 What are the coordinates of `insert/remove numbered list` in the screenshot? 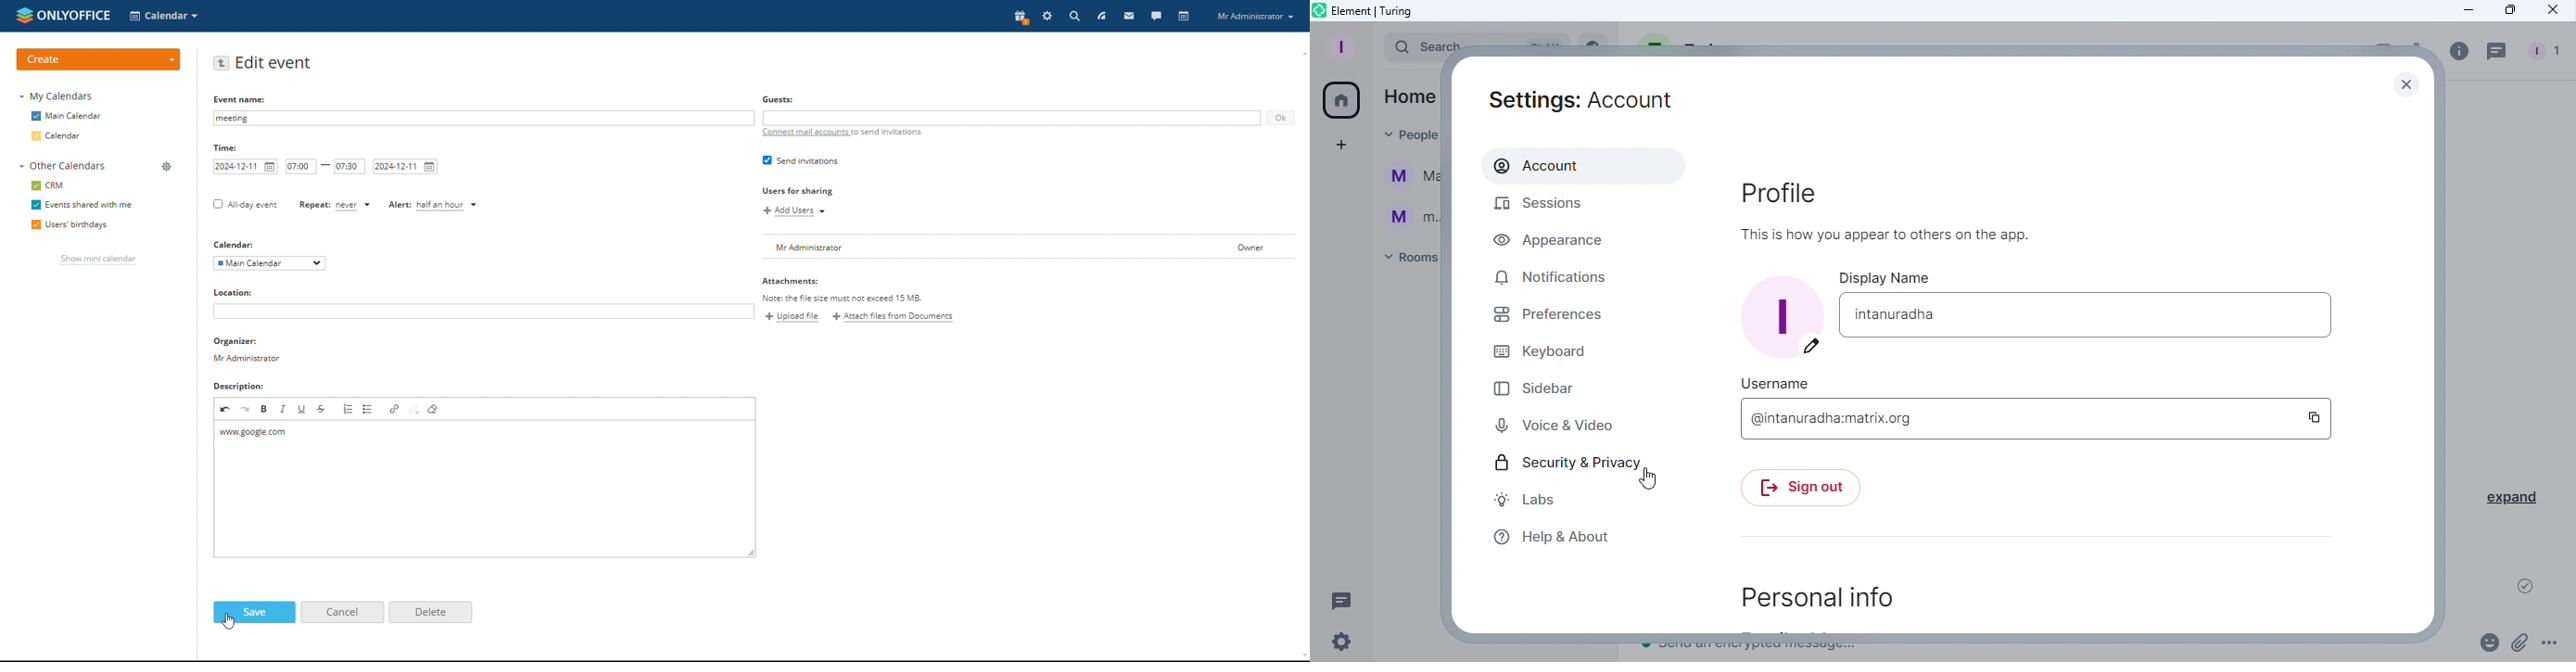 It's located at (348, 409).